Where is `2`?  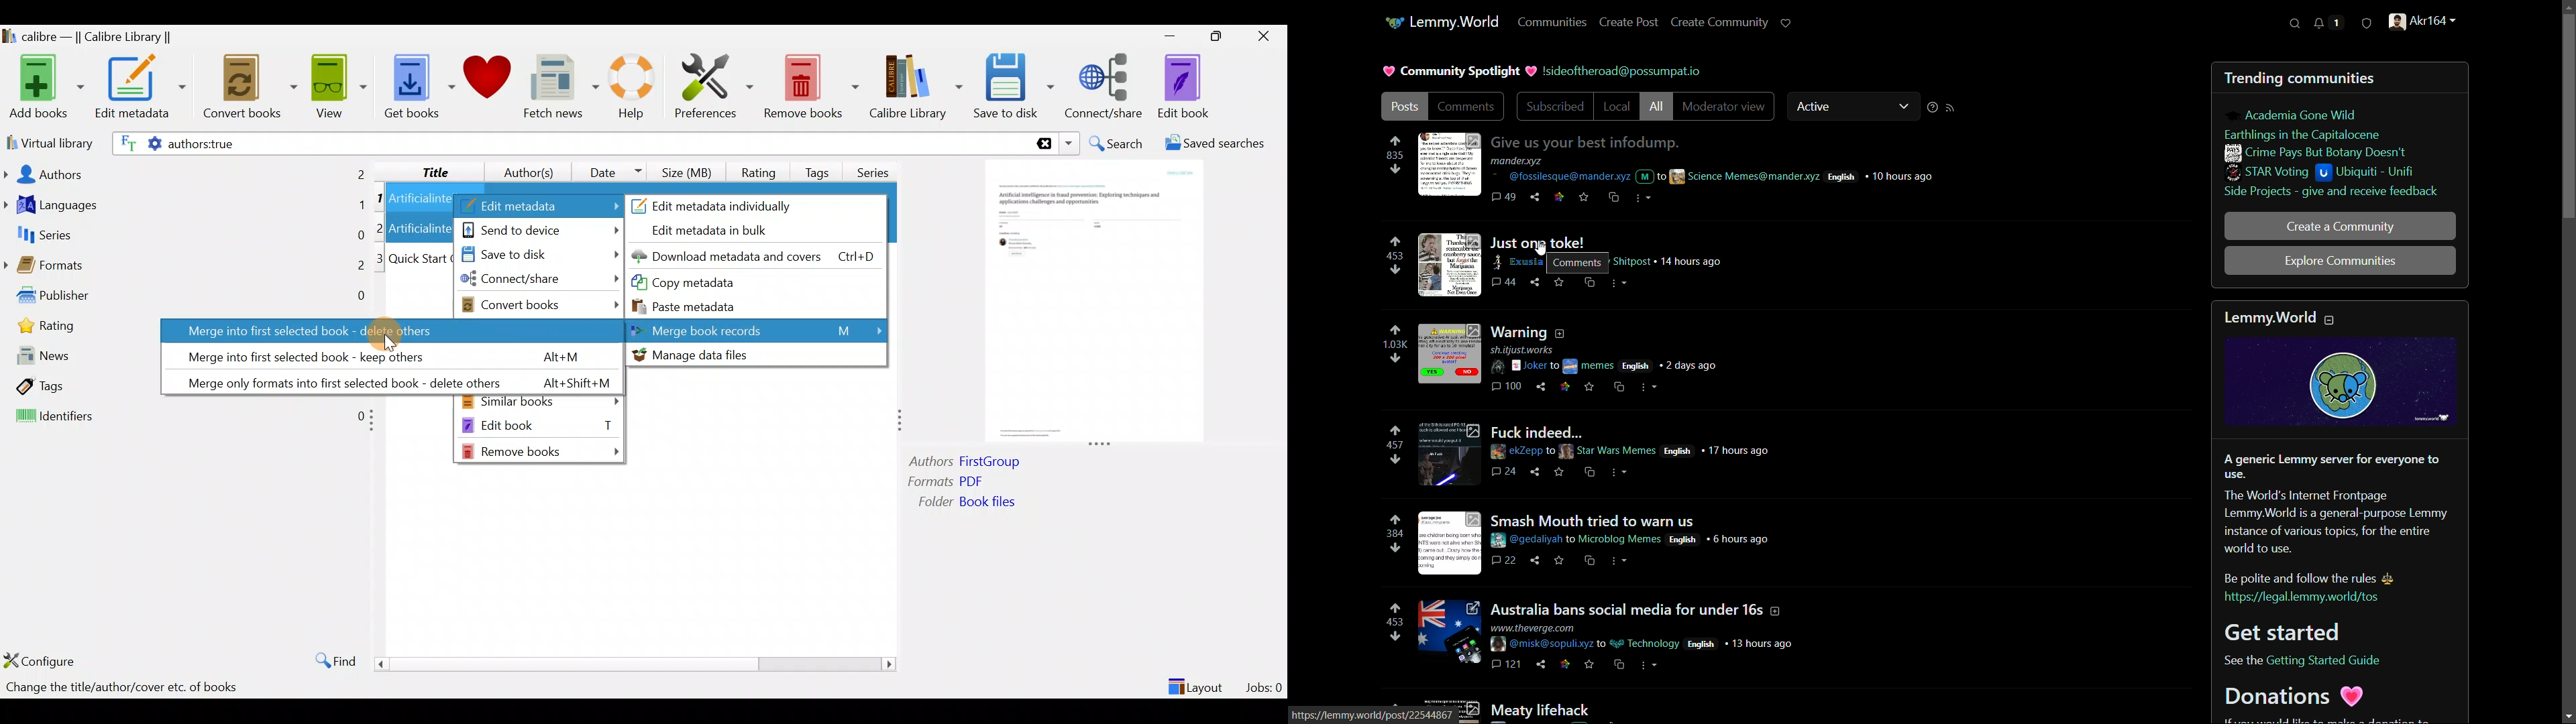 2 is located at coordinates (382, 227).